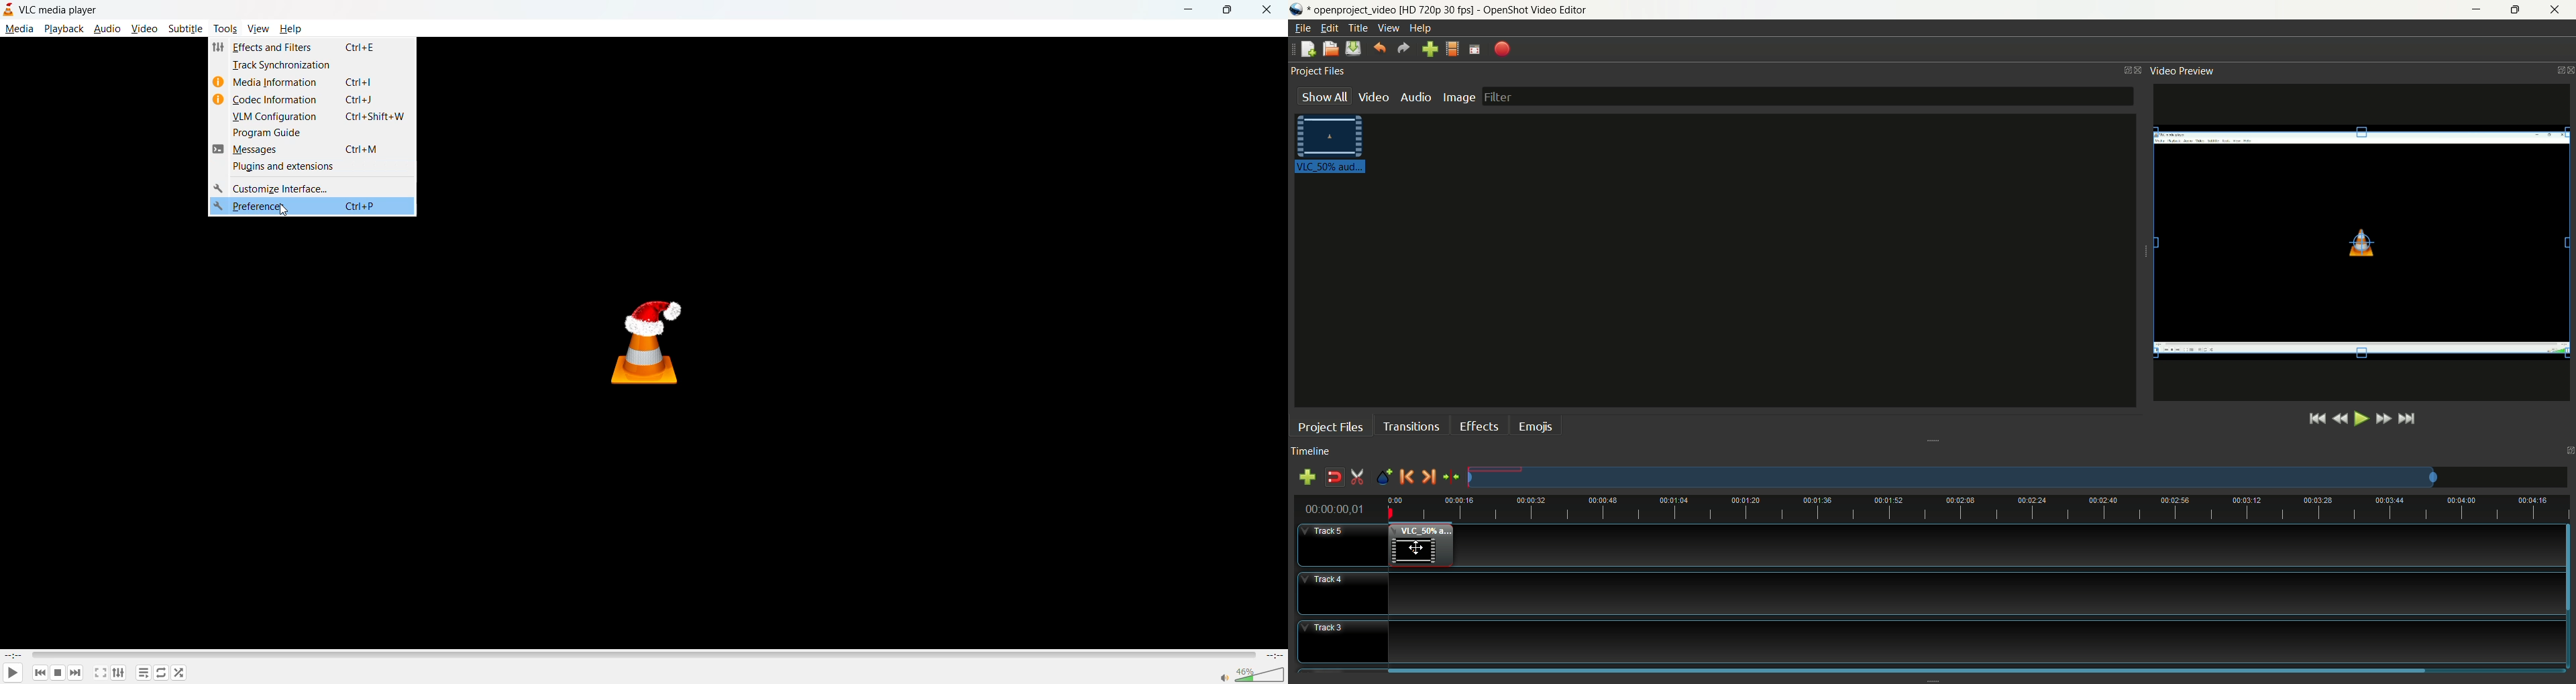 The image size is (2576, 700). Describe the element at coordinates (185, 29) in the screenshot. I see `subtitle` at that location.